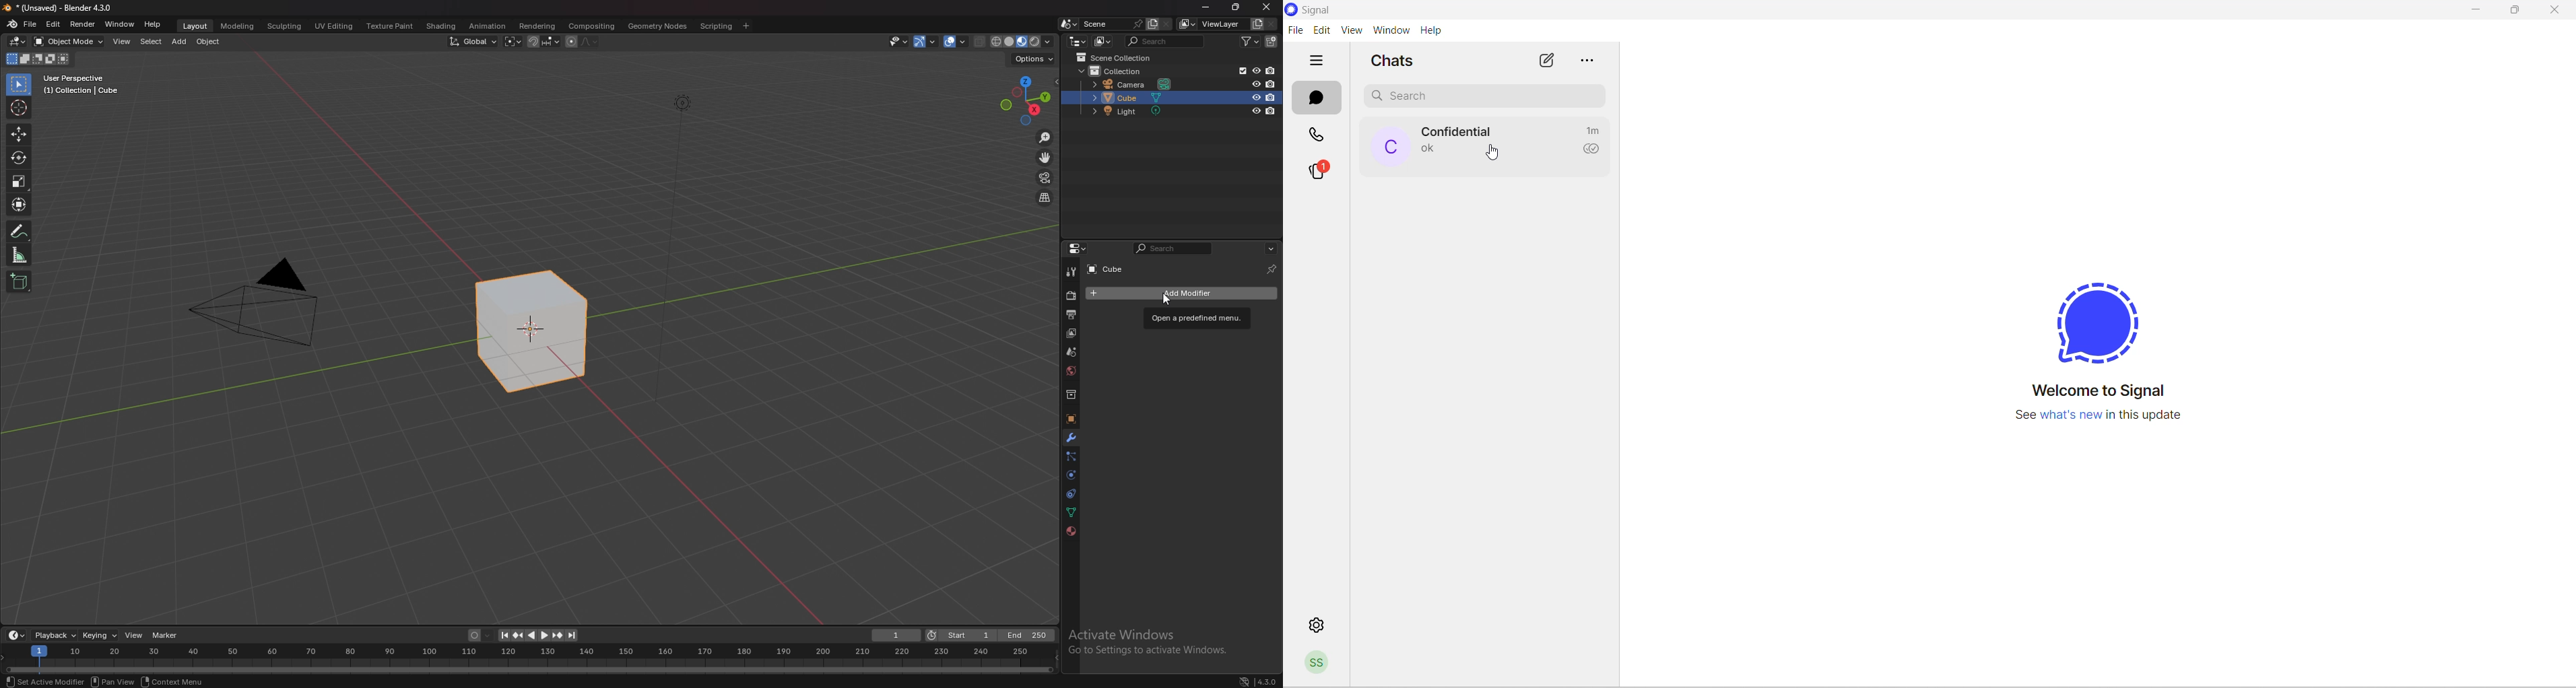 The height and width of the screenshot is (700, 2576). What do you see at coordinates (1070, 438) in the screenshot?
I see `modifier` at bounding box center [1070, 438].